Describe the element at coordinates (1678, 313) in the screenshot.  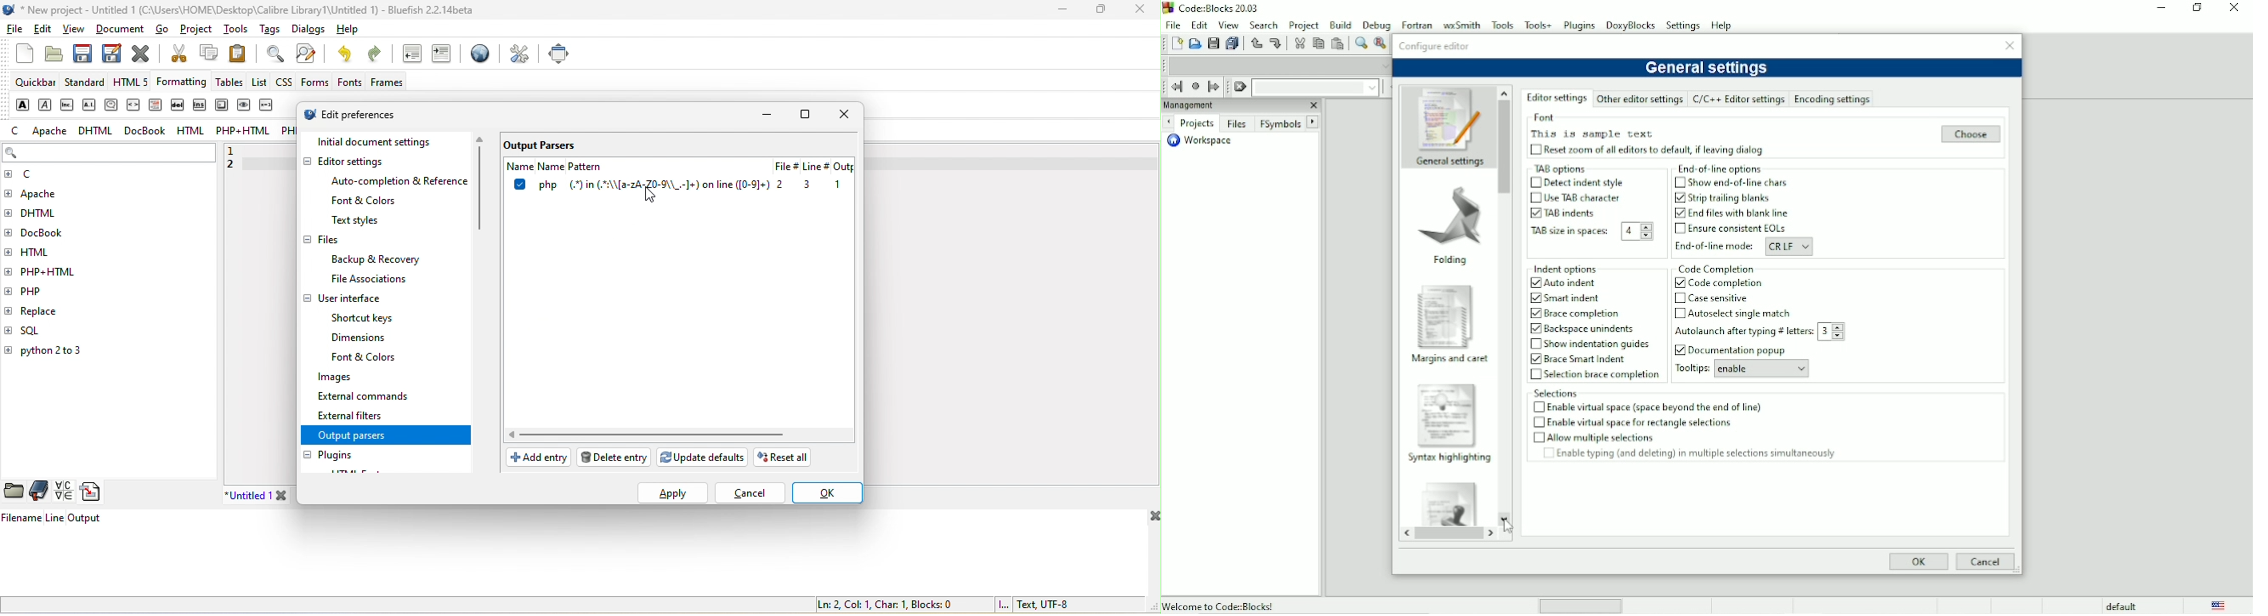
I see `` at that location.